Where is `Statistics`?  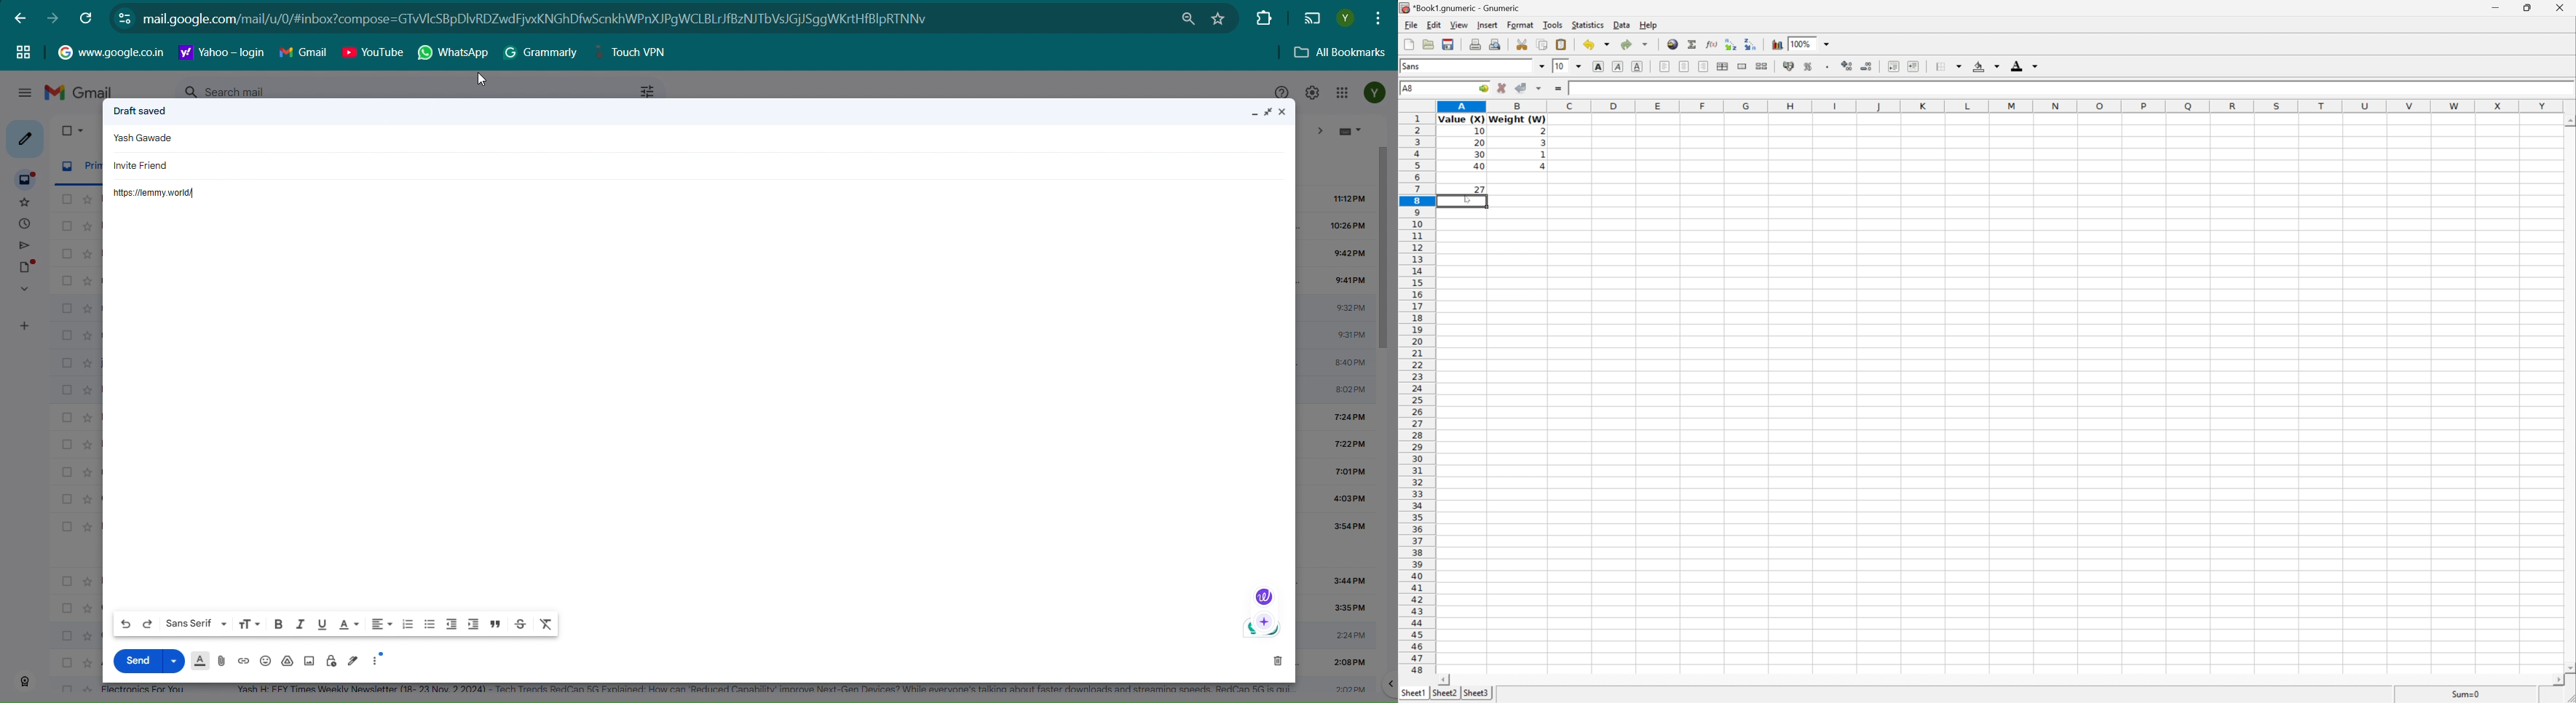
Statistics is located at coordinates (1588, 25).